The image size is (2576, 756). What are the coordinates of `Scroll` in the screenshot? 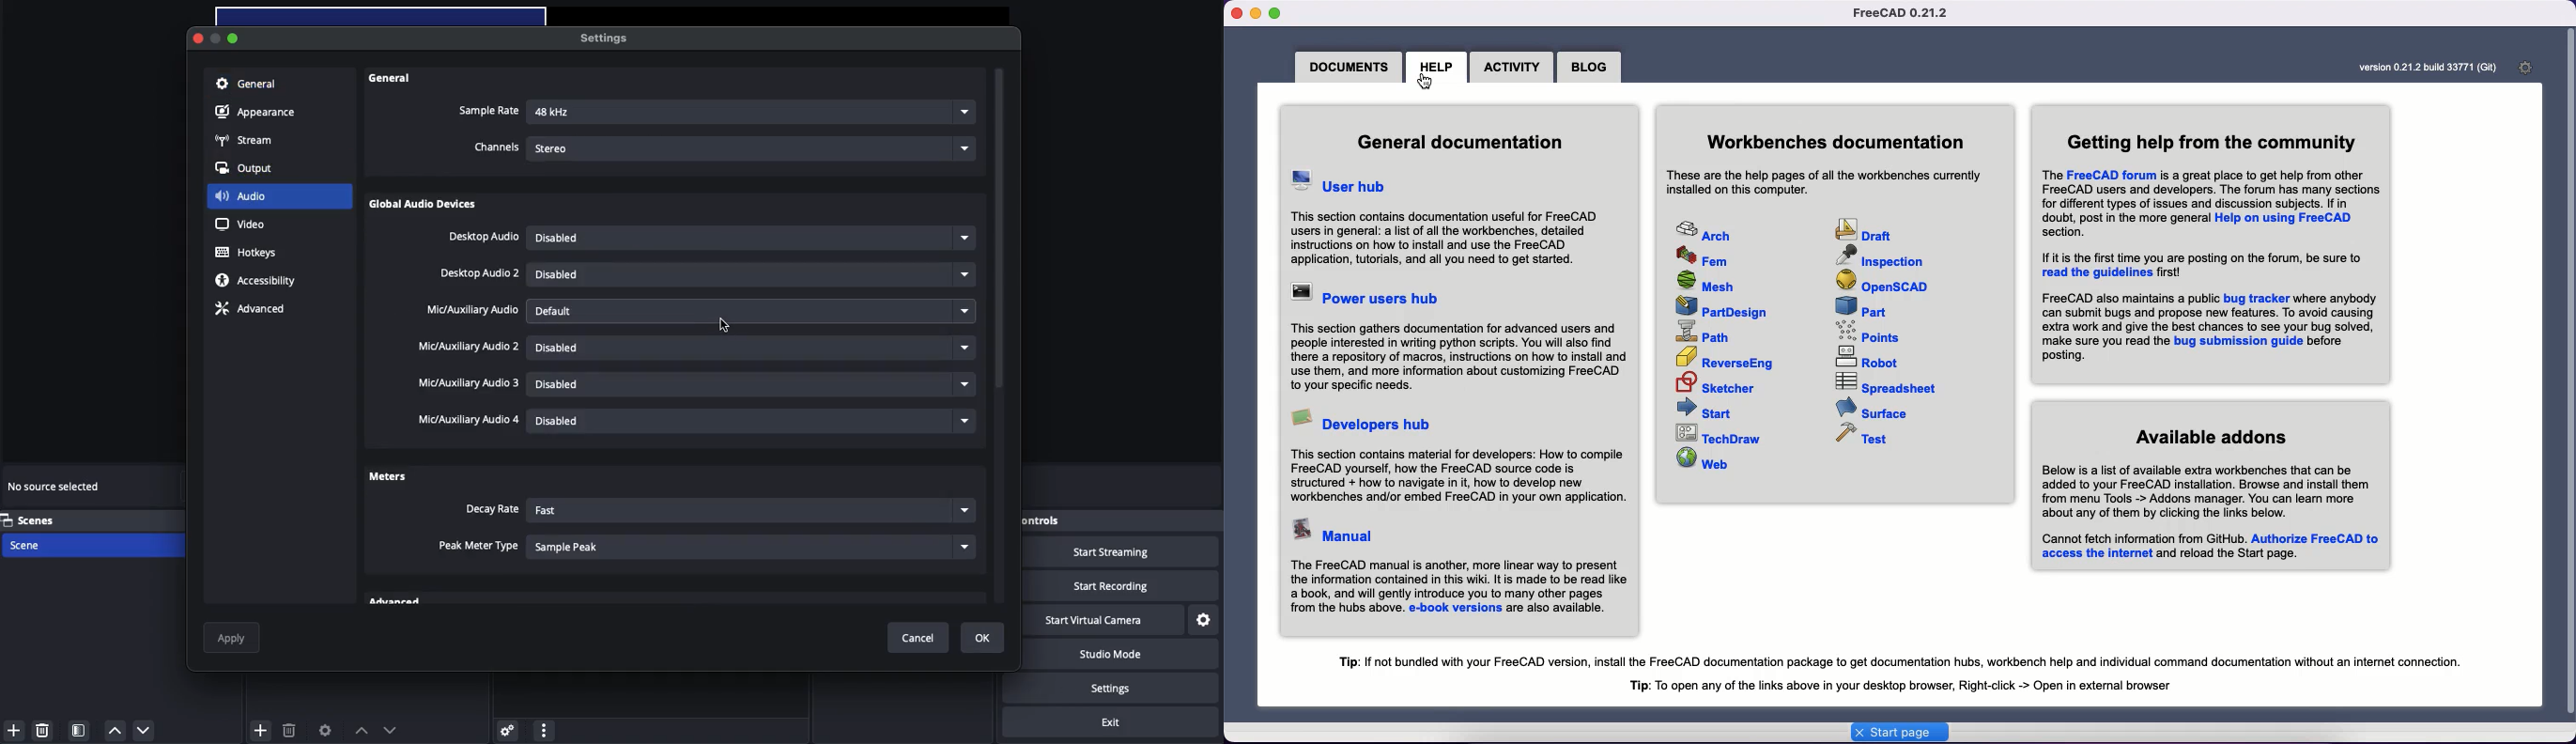 It's located at (1000, 338).